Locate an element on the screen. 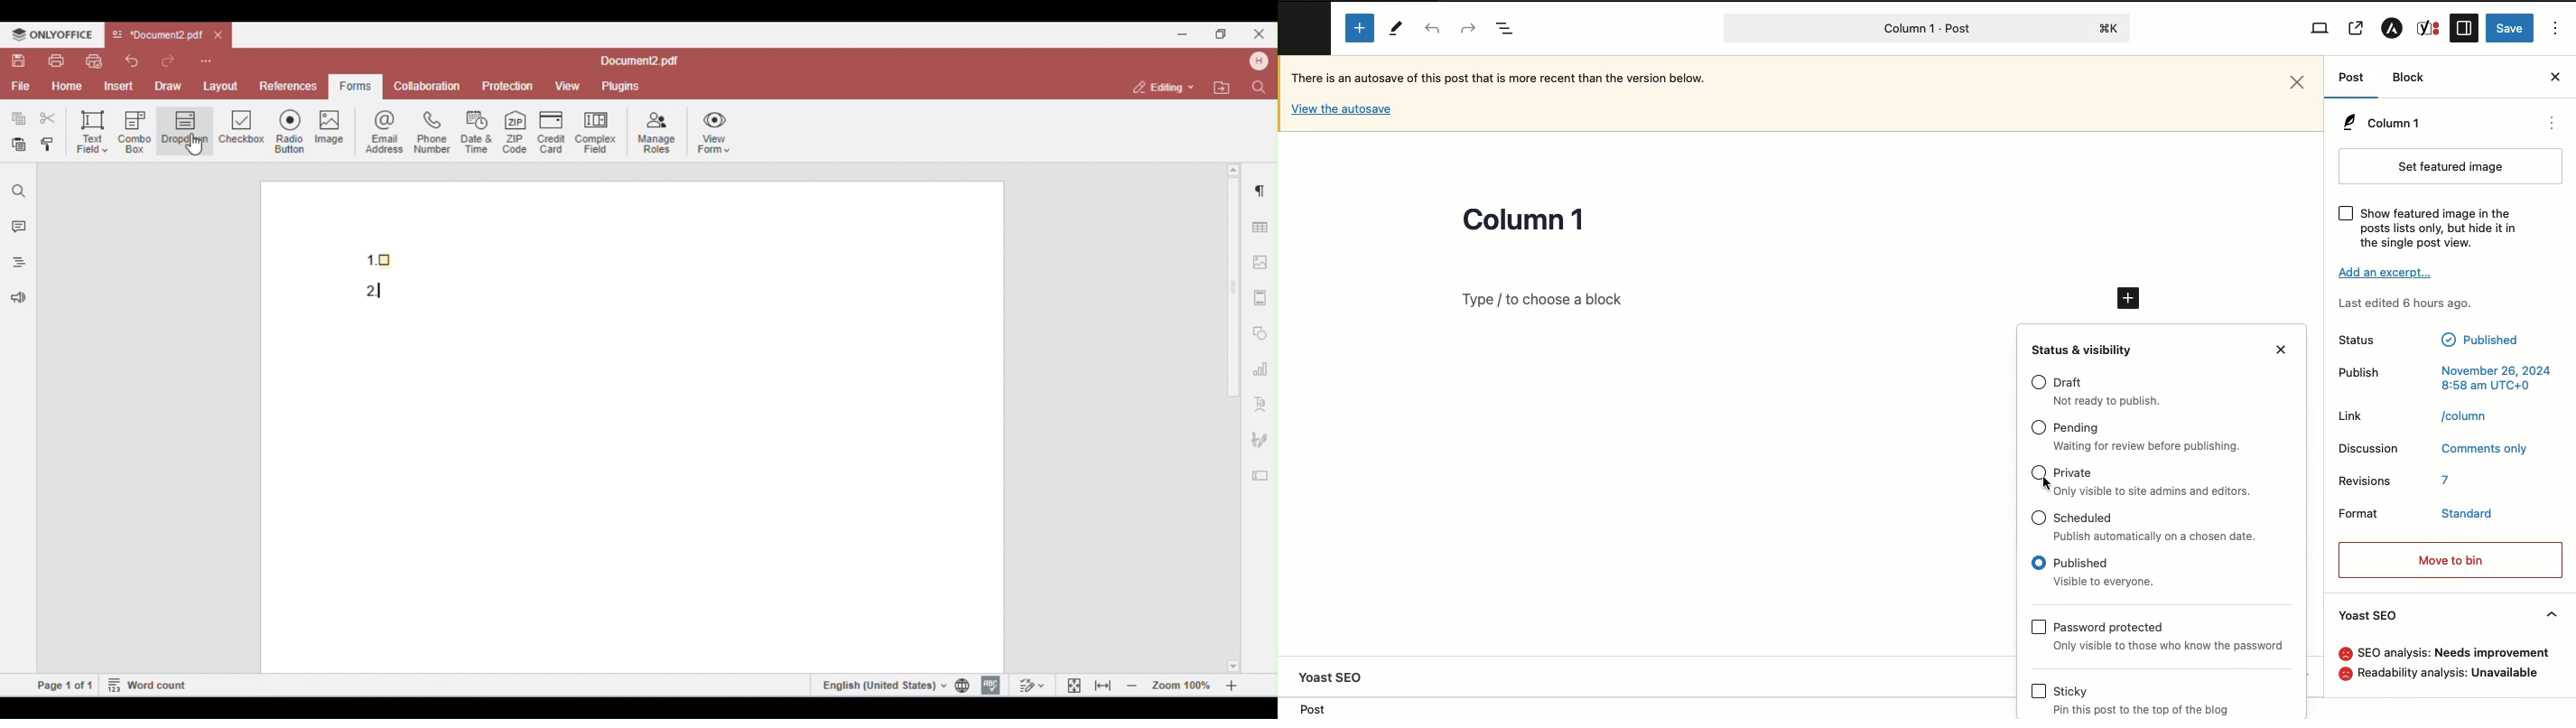 This screenshot has height=728, width=2576. Password protected is located at coordinates (2168, 646).